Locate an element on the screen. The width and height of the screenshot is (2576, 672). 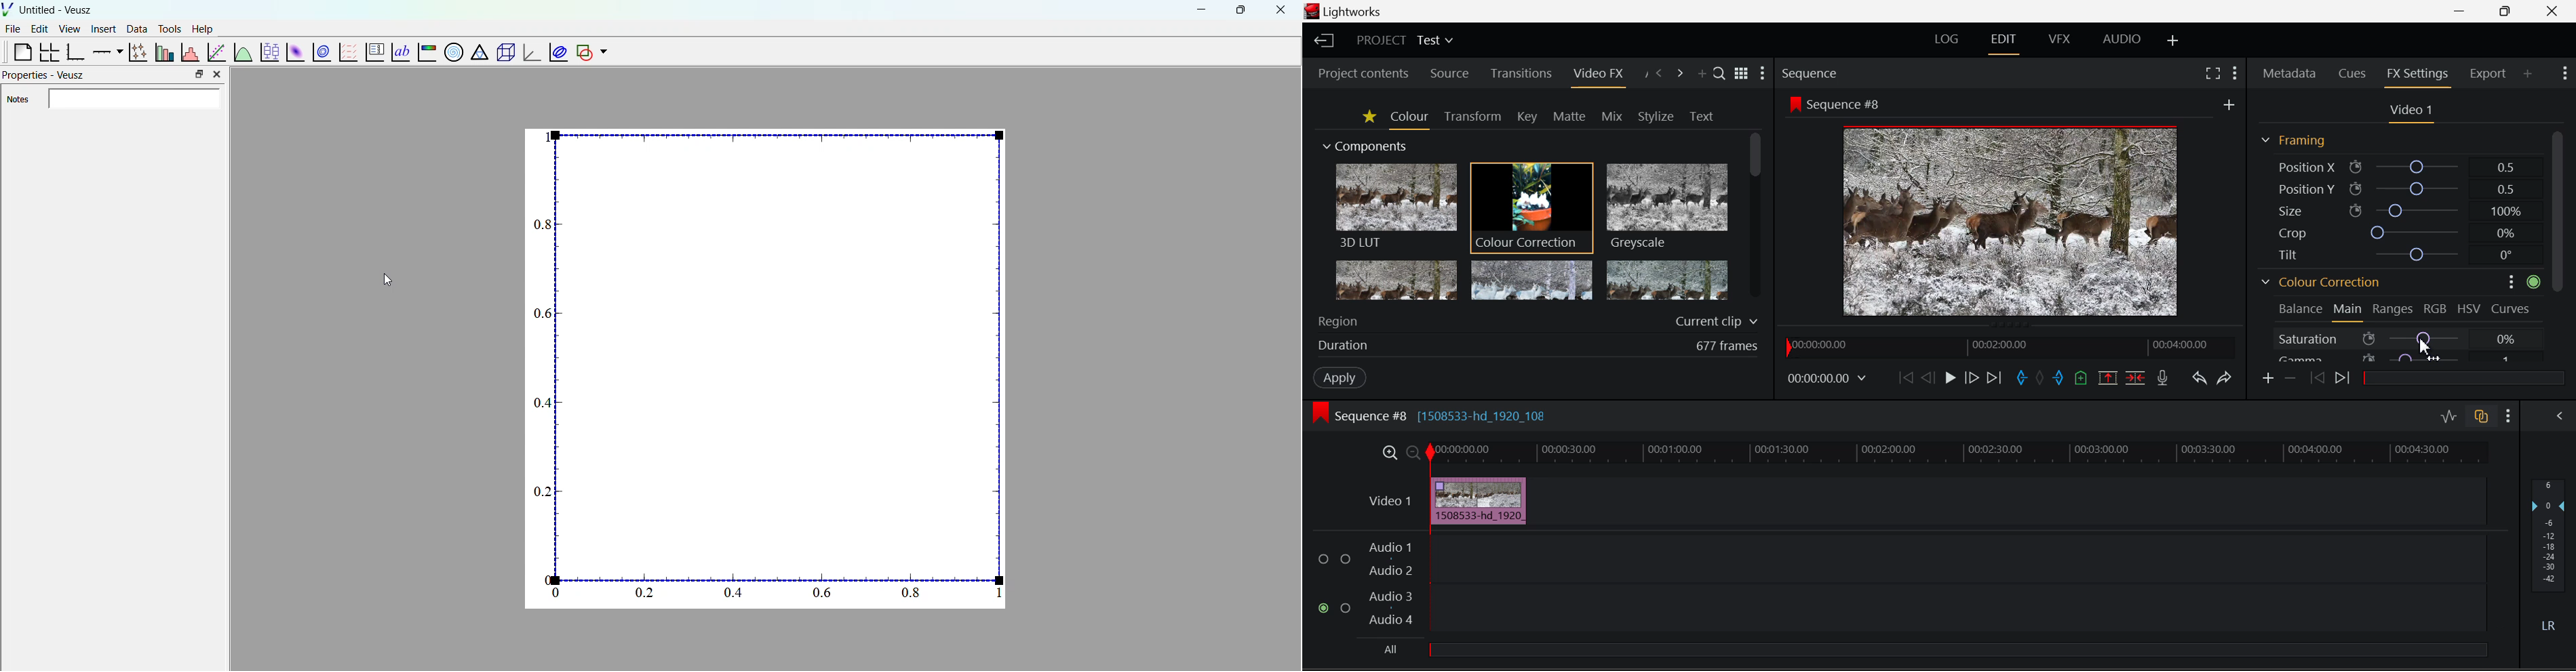
Window Title is located at coordinates (1347, 11).